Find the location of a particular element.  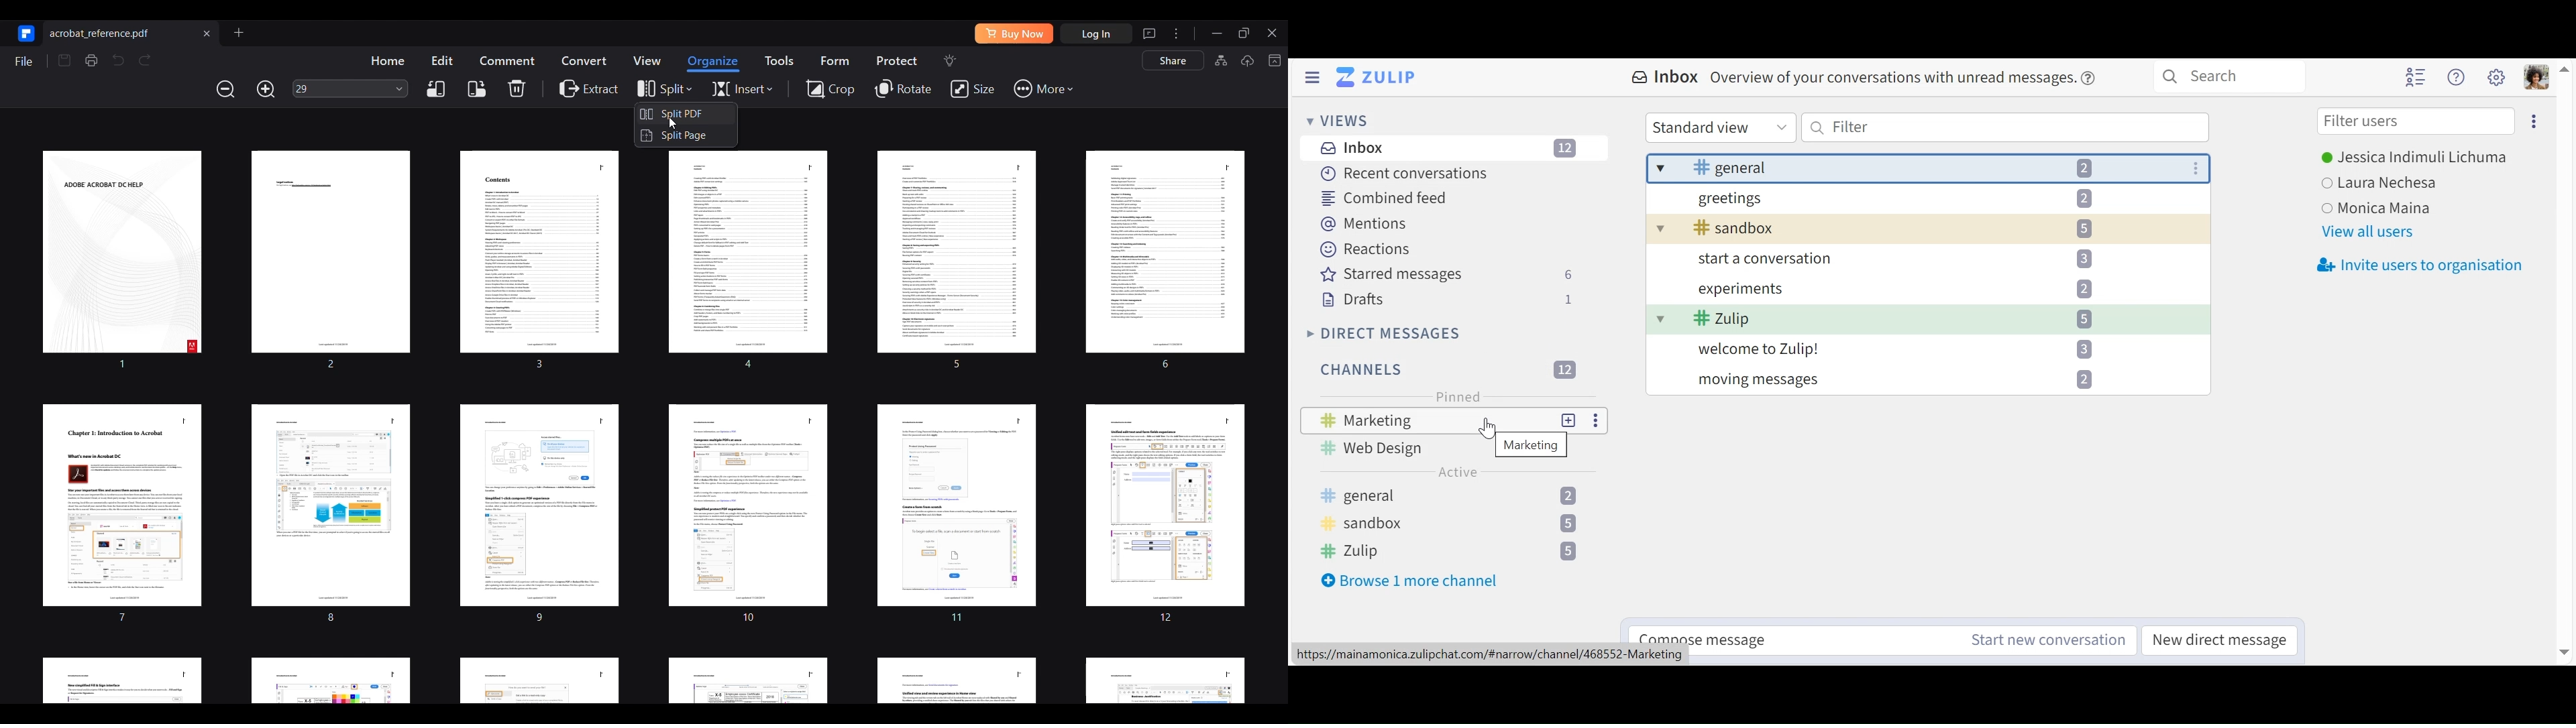

greetings is located at coordinates (1911, 202).